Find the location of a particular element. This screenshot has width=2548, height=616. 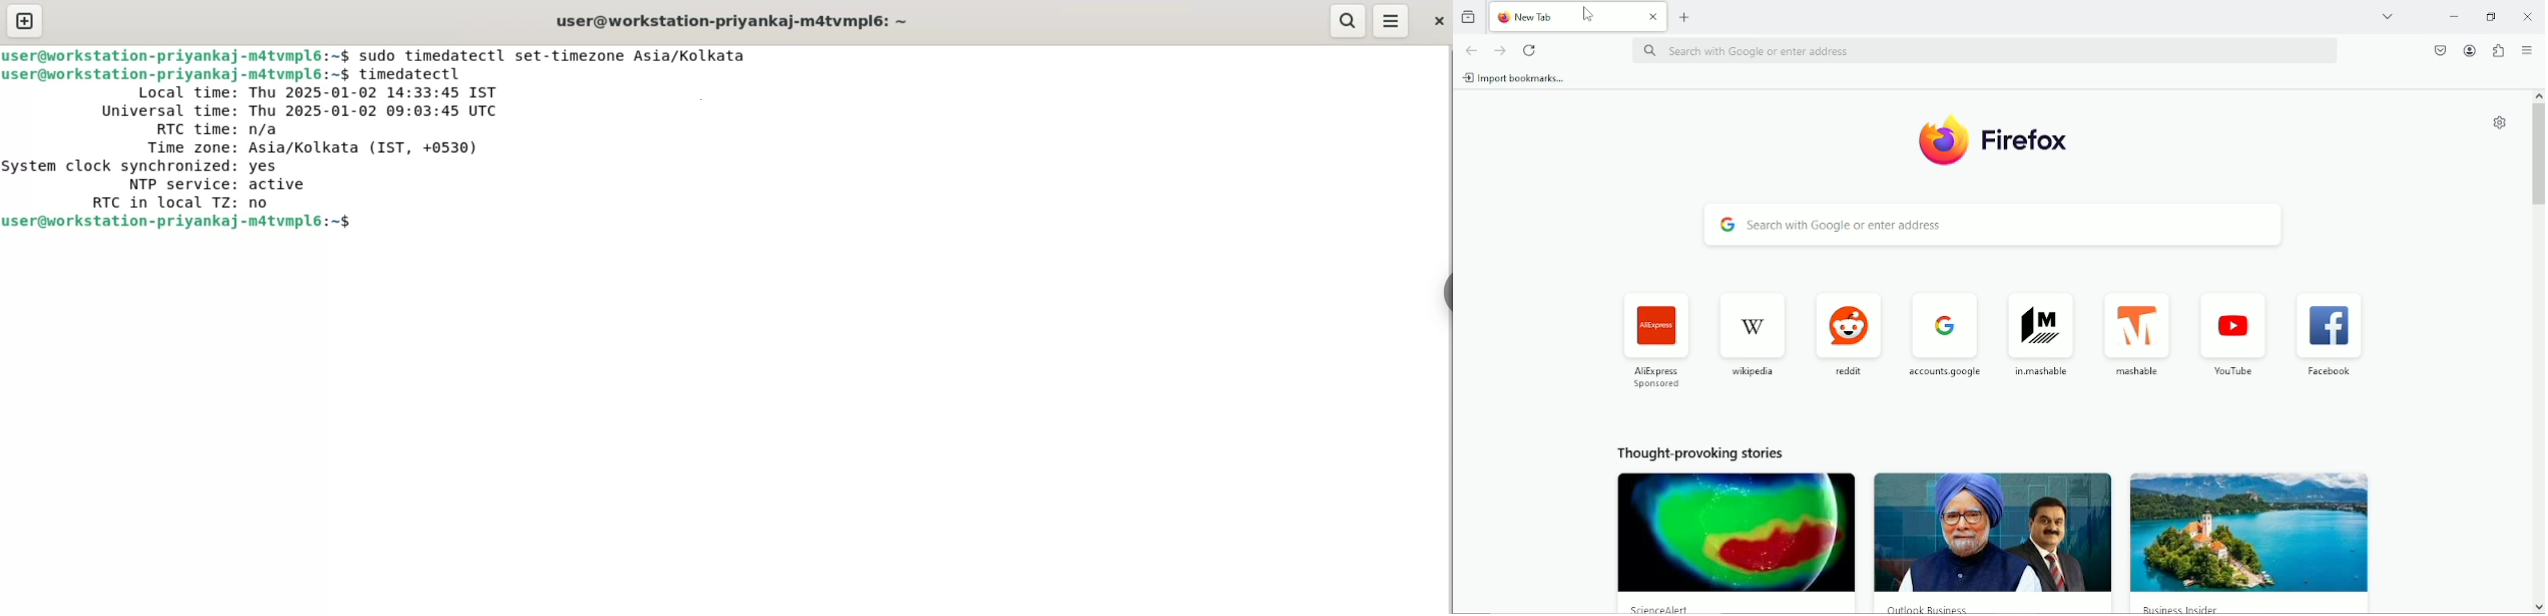

cursor is located at coordinates (1590, 16).